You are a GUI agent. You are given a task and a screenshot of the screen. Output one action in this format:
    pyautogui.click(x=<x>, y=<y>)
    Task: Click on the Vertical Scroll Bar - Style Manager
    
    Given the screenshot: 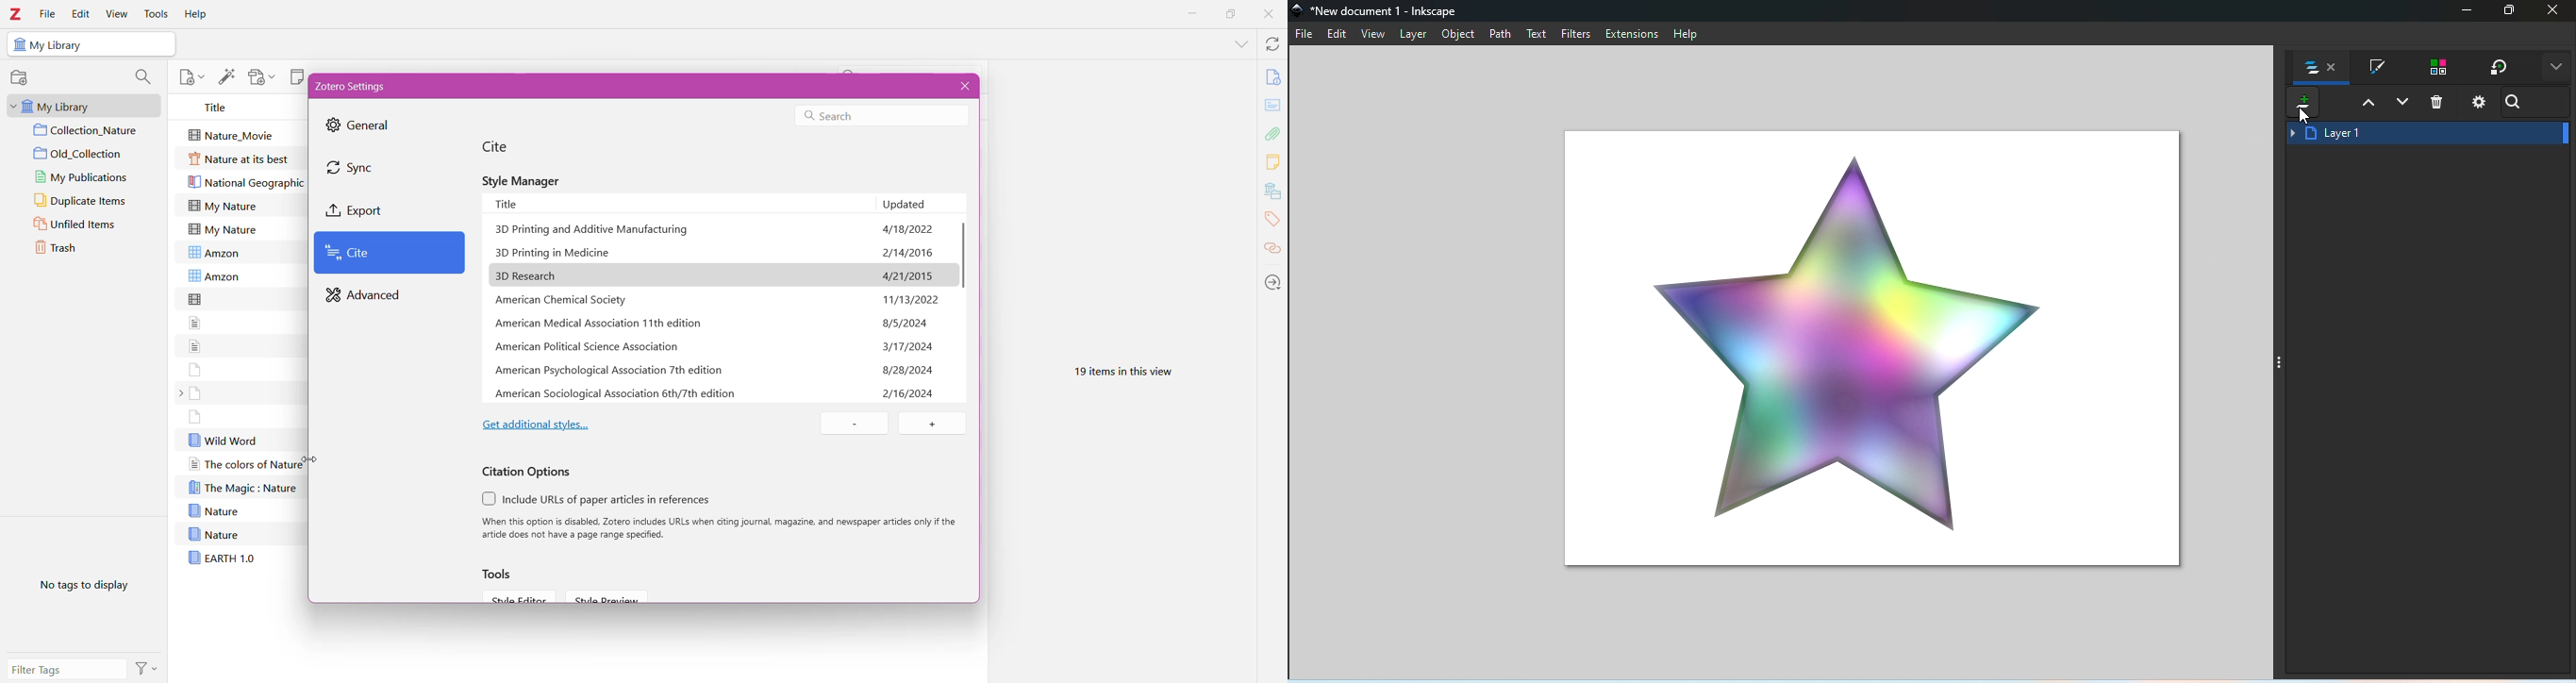 What is the action you would take?
    pyautogui.click(x=962, y=262)
    